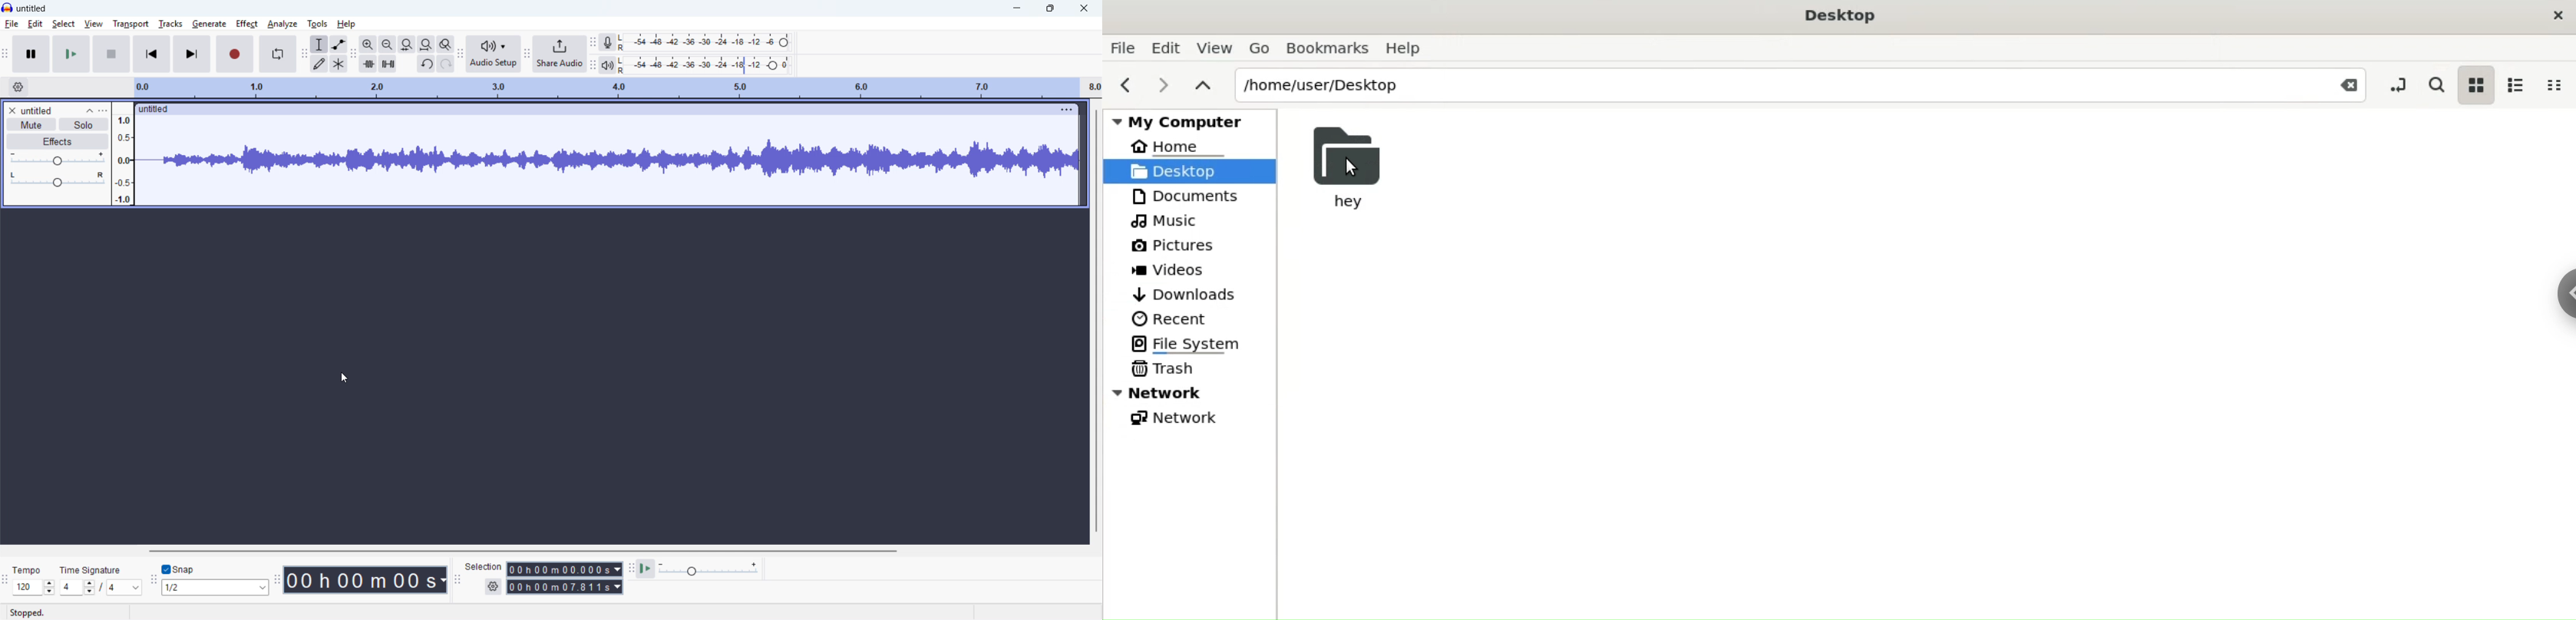 The height and width of the screenshot is (644, 2576). I want to click on zoom out, so click(387, 45).